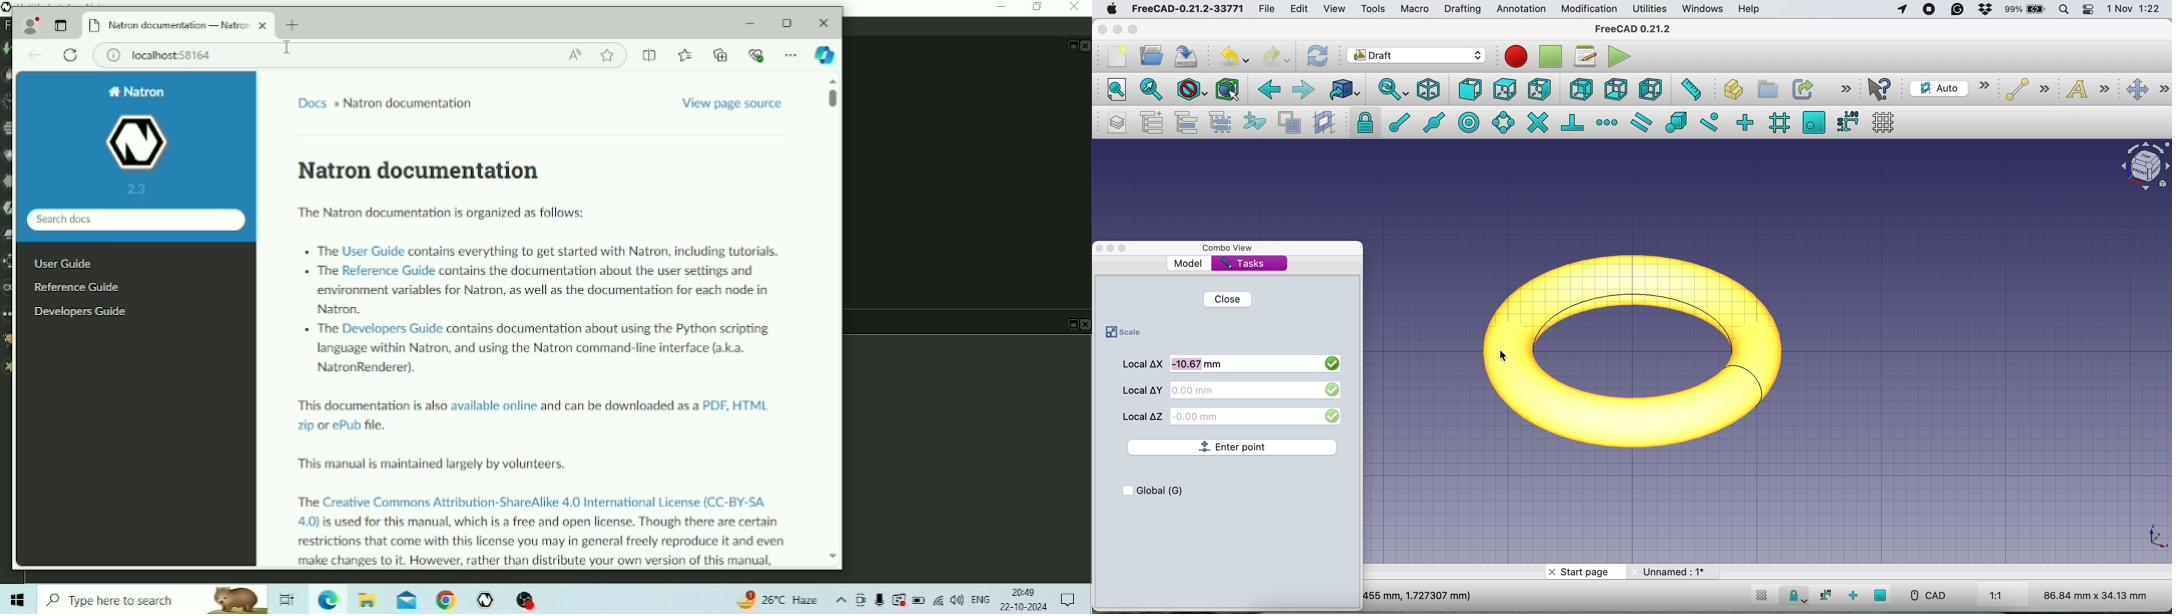 This screenshot has width=2184, height=616. What do you see at coordinates (1223, 122) in the screenshot?
I see `select group` at bounding box center [1223, 122].